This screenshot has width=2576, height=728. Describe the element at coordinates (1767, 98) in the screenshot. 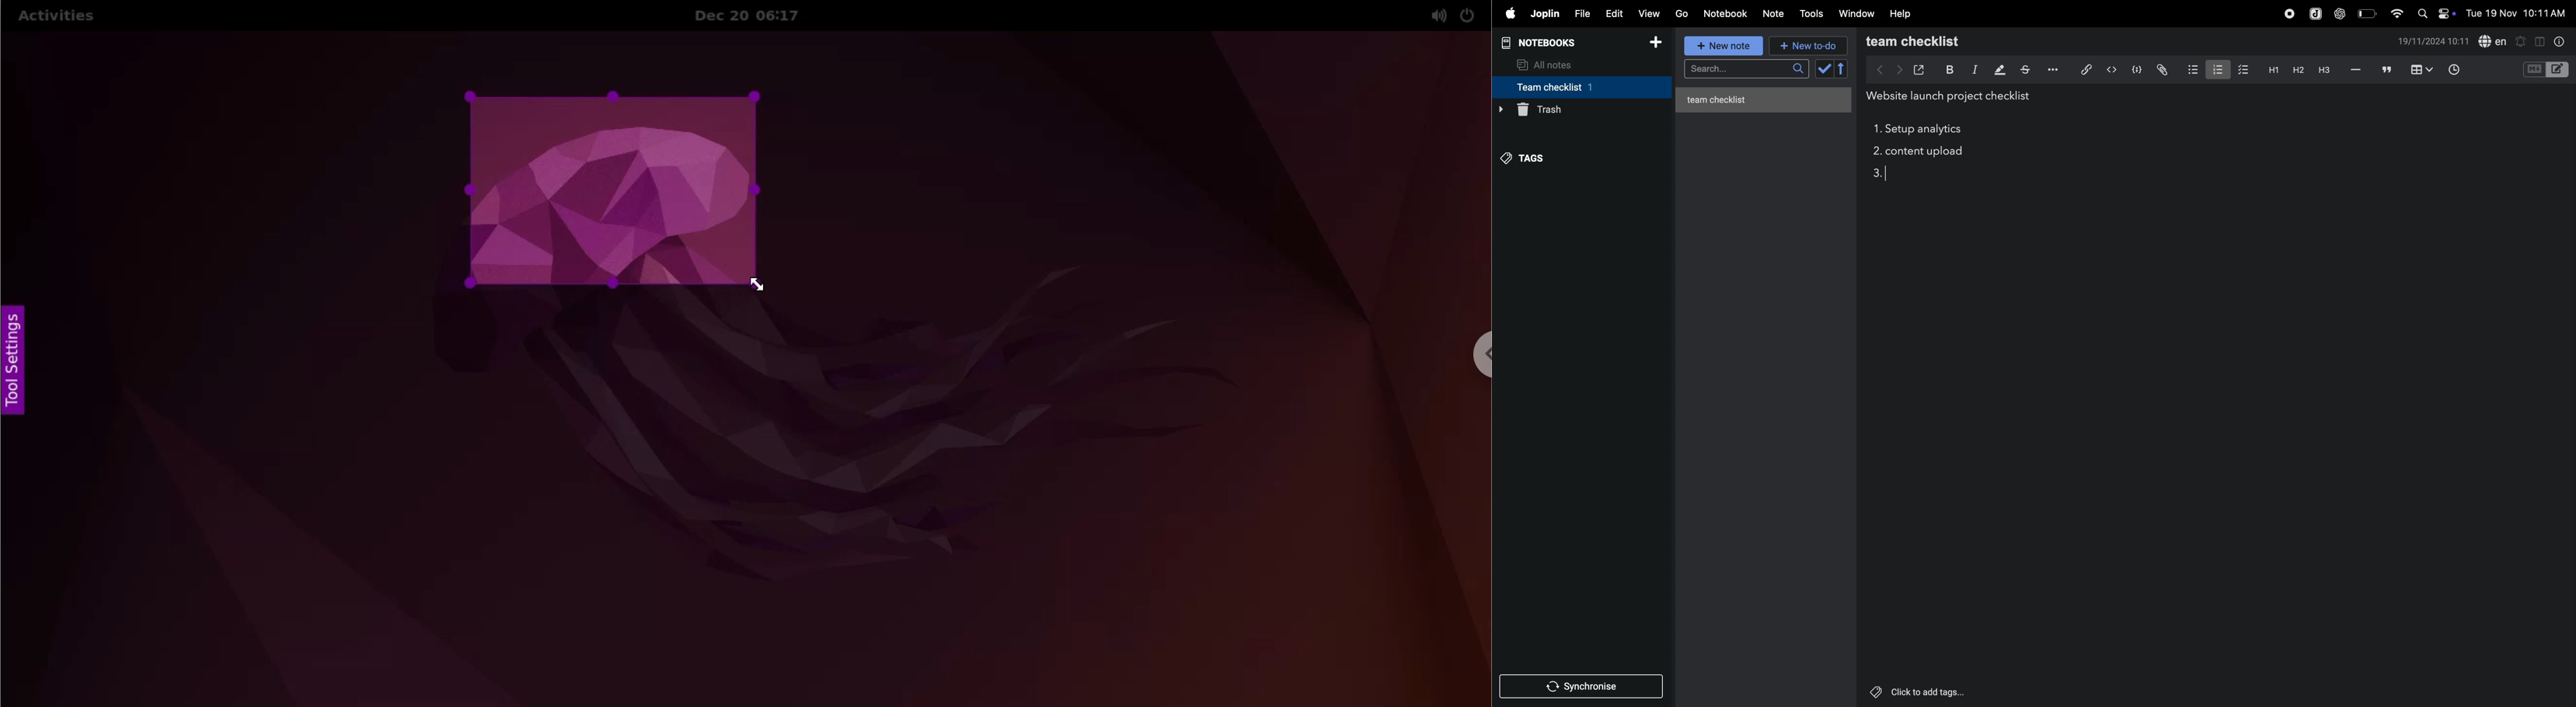

I see `untitled` at that location.